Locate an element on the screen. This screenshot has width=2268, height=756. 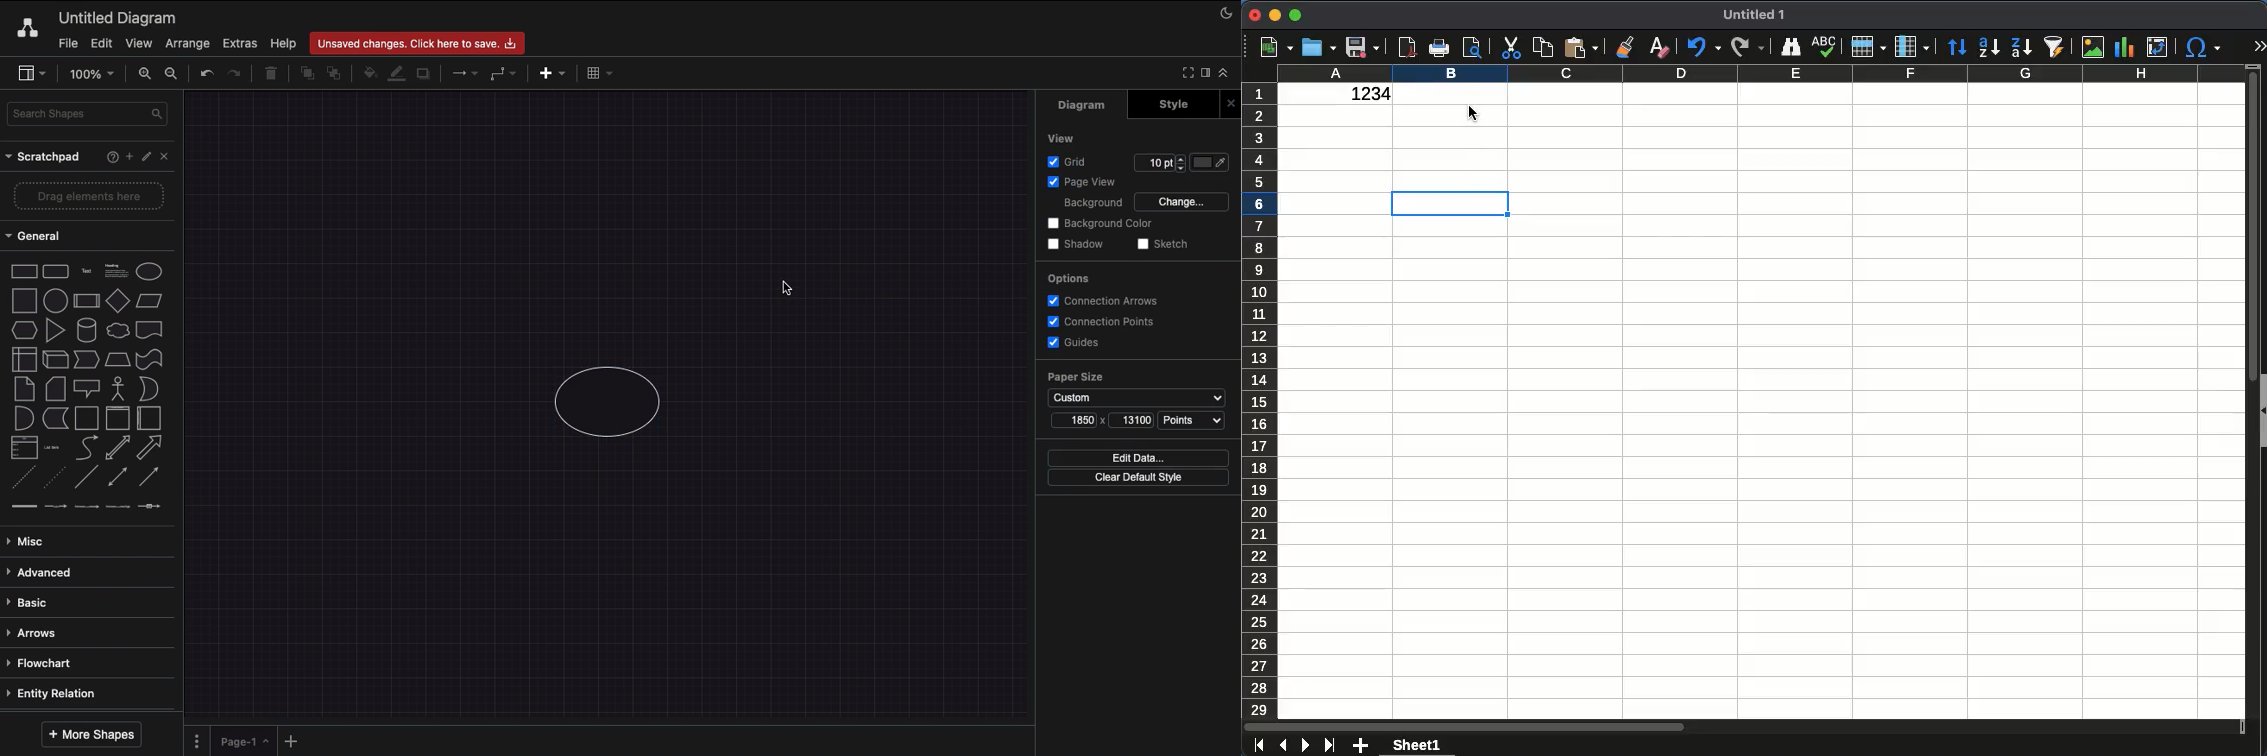
Circle is located at coordinates (609, 406).